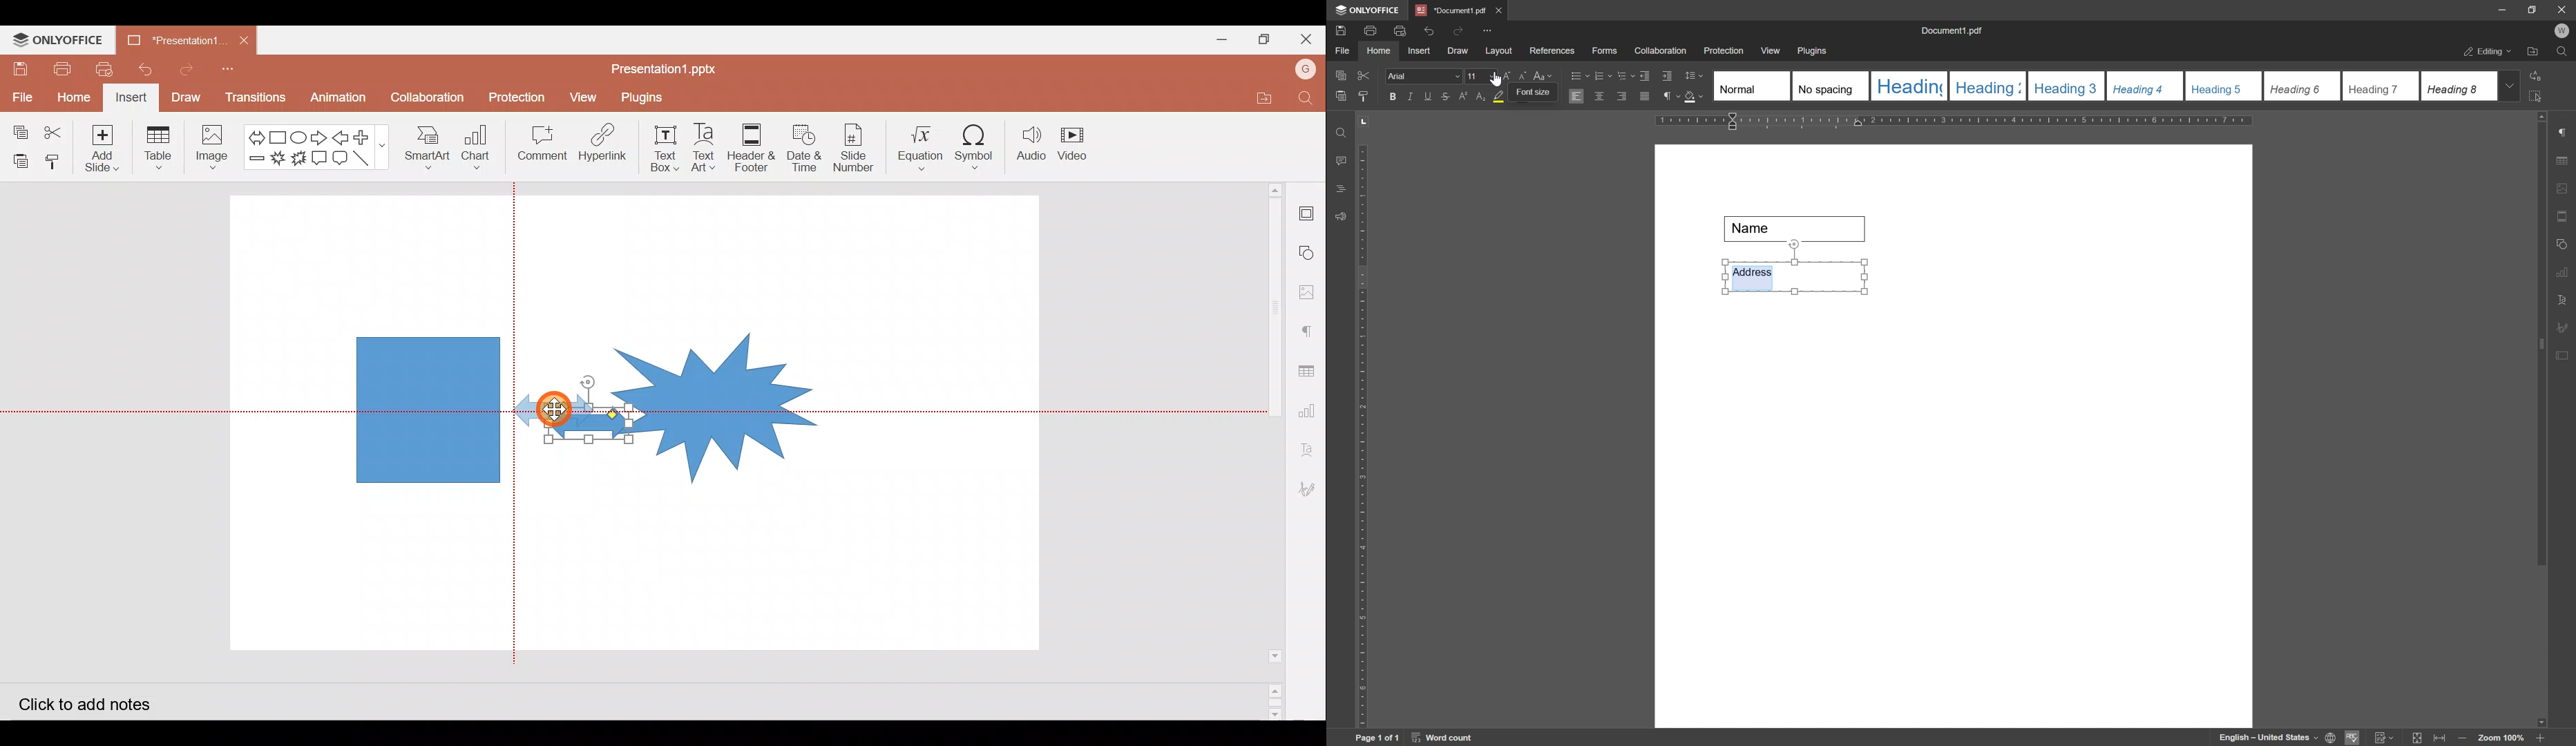 The width and height of the screenshot is (2576, 756). Describe the element at coordinates (2566, 328) in the screenshot. I see `signature settings` at that location.